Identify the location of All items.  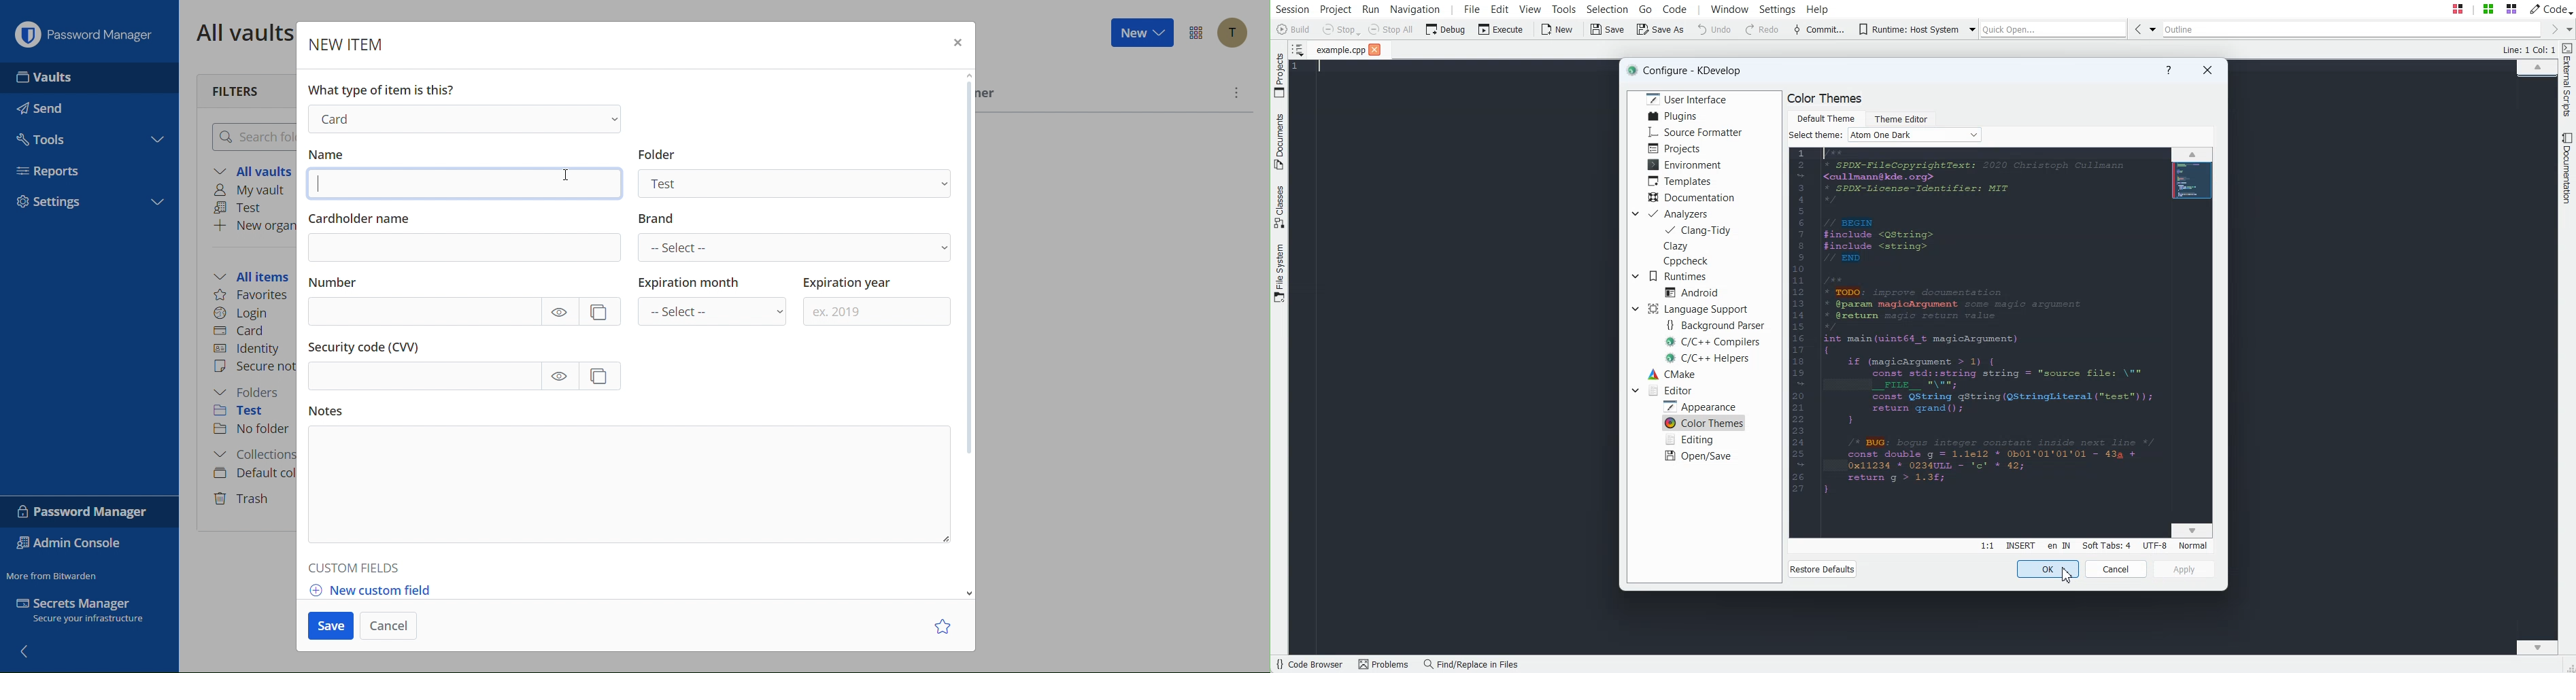
(251, 276).